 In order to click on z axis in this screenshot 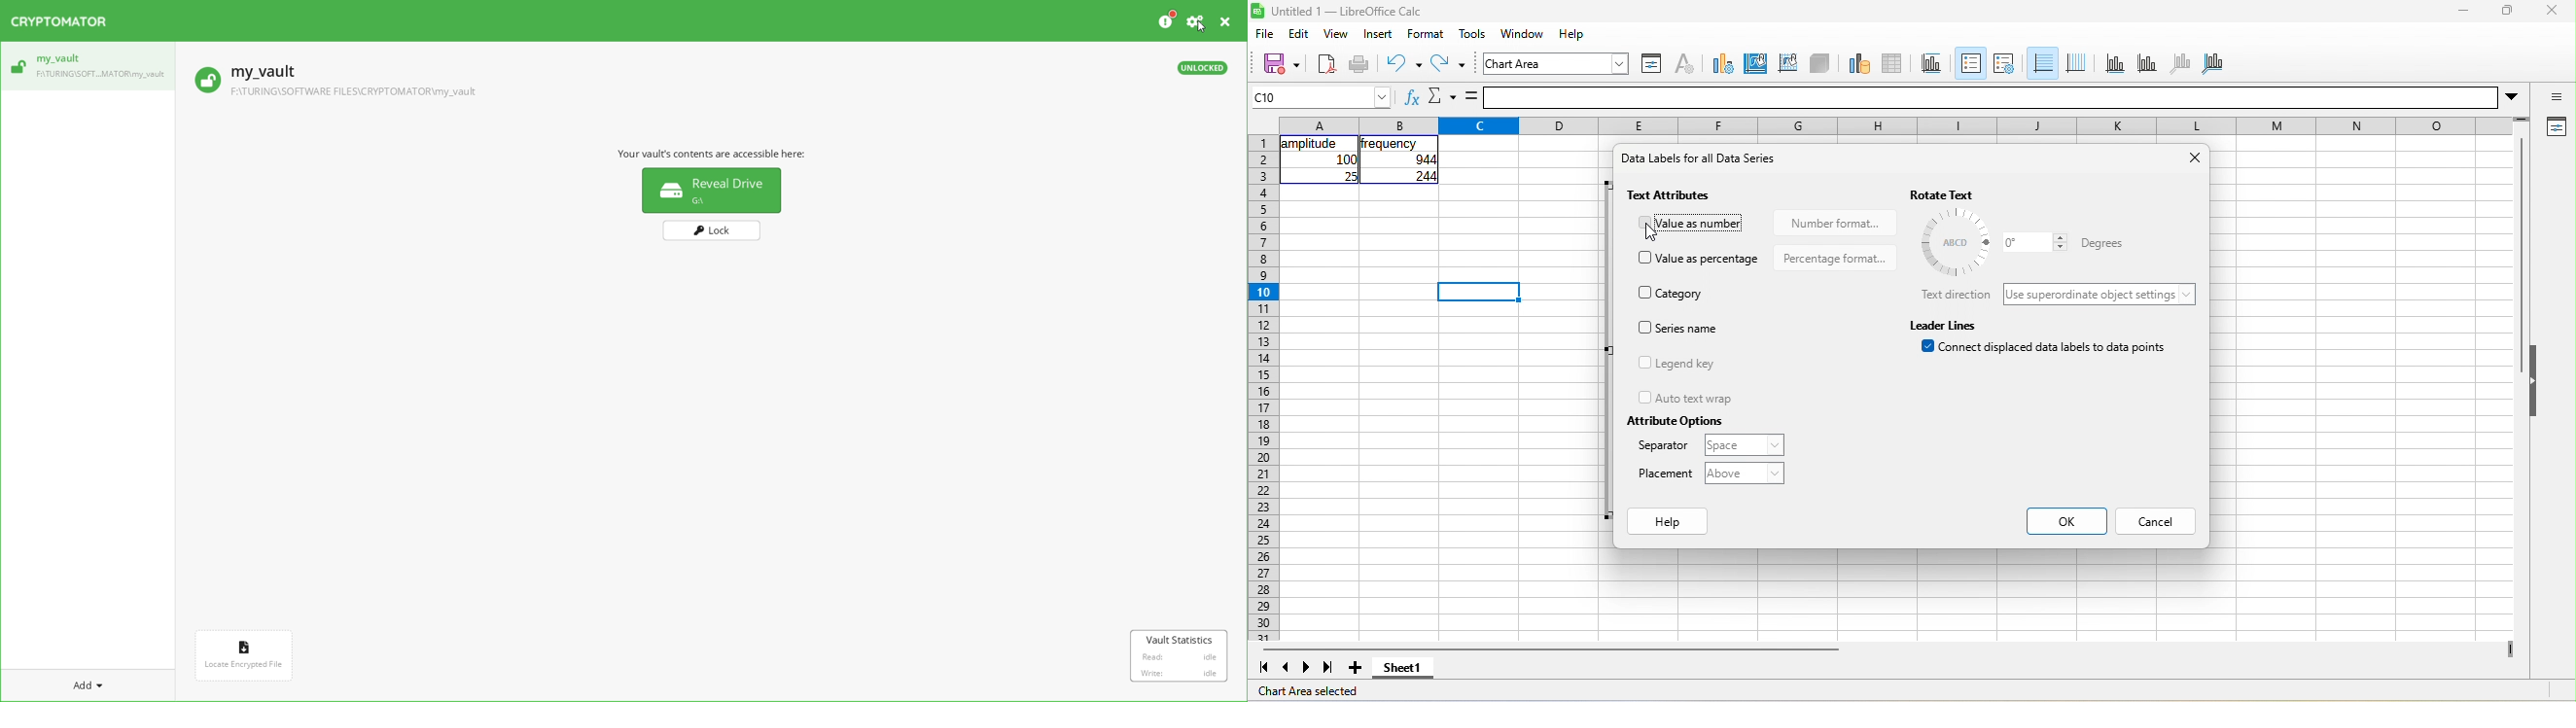, I will do `click(2178, 62)`.